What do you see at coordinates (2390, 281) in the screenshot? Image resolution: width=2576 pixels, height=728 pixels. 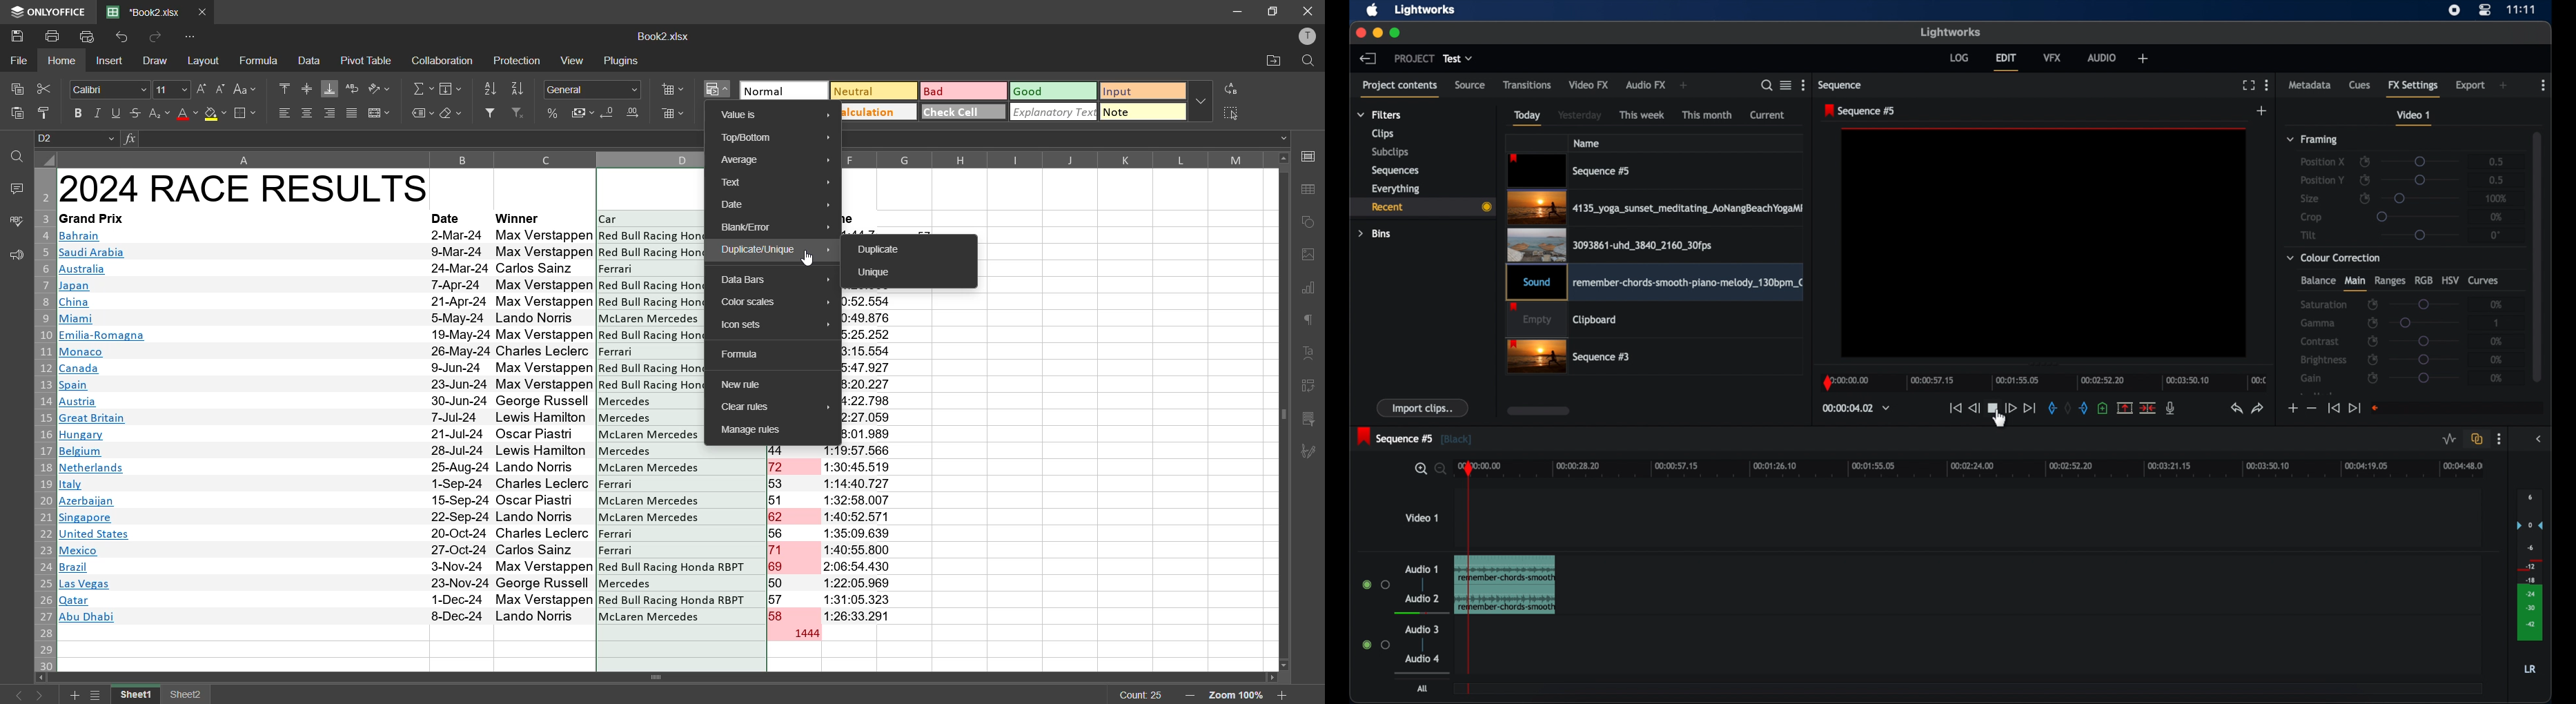 I see `ranges` at bounding box center [2390, 281].